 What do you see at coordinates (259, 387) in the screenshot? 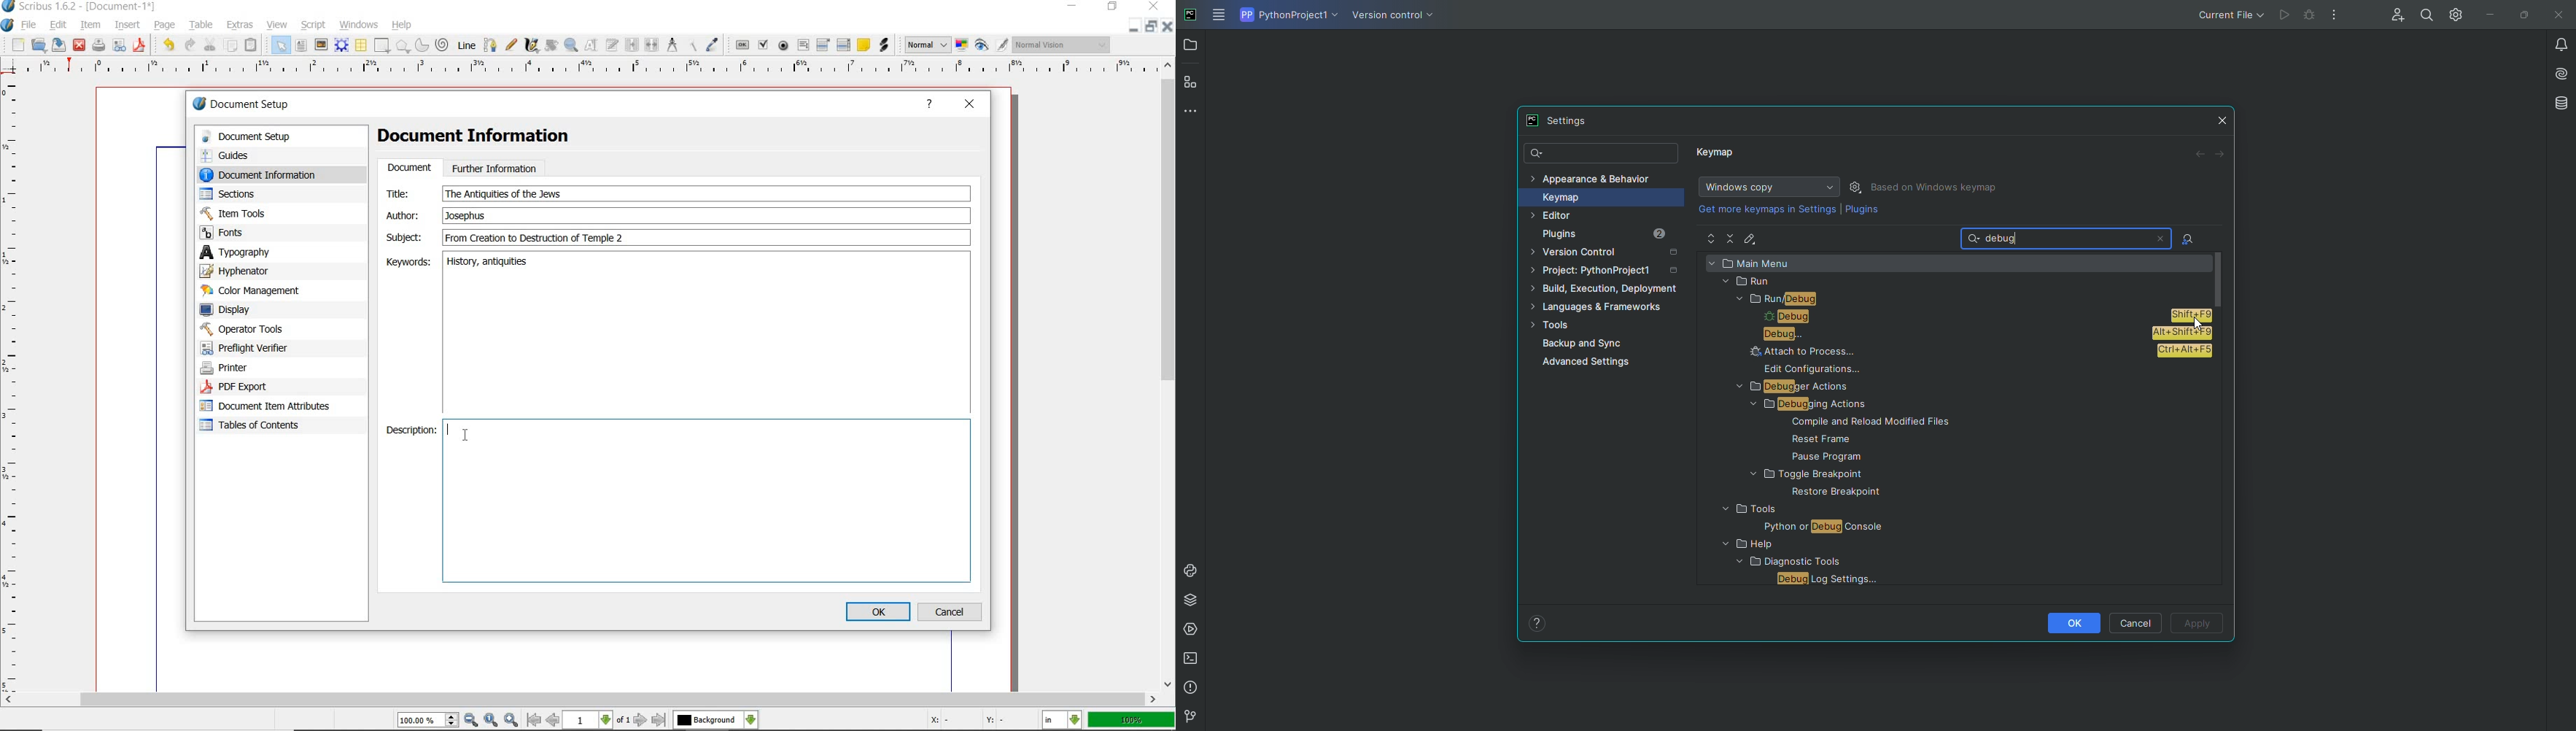
I see `PDF Export` at bounding box center [259, 387].